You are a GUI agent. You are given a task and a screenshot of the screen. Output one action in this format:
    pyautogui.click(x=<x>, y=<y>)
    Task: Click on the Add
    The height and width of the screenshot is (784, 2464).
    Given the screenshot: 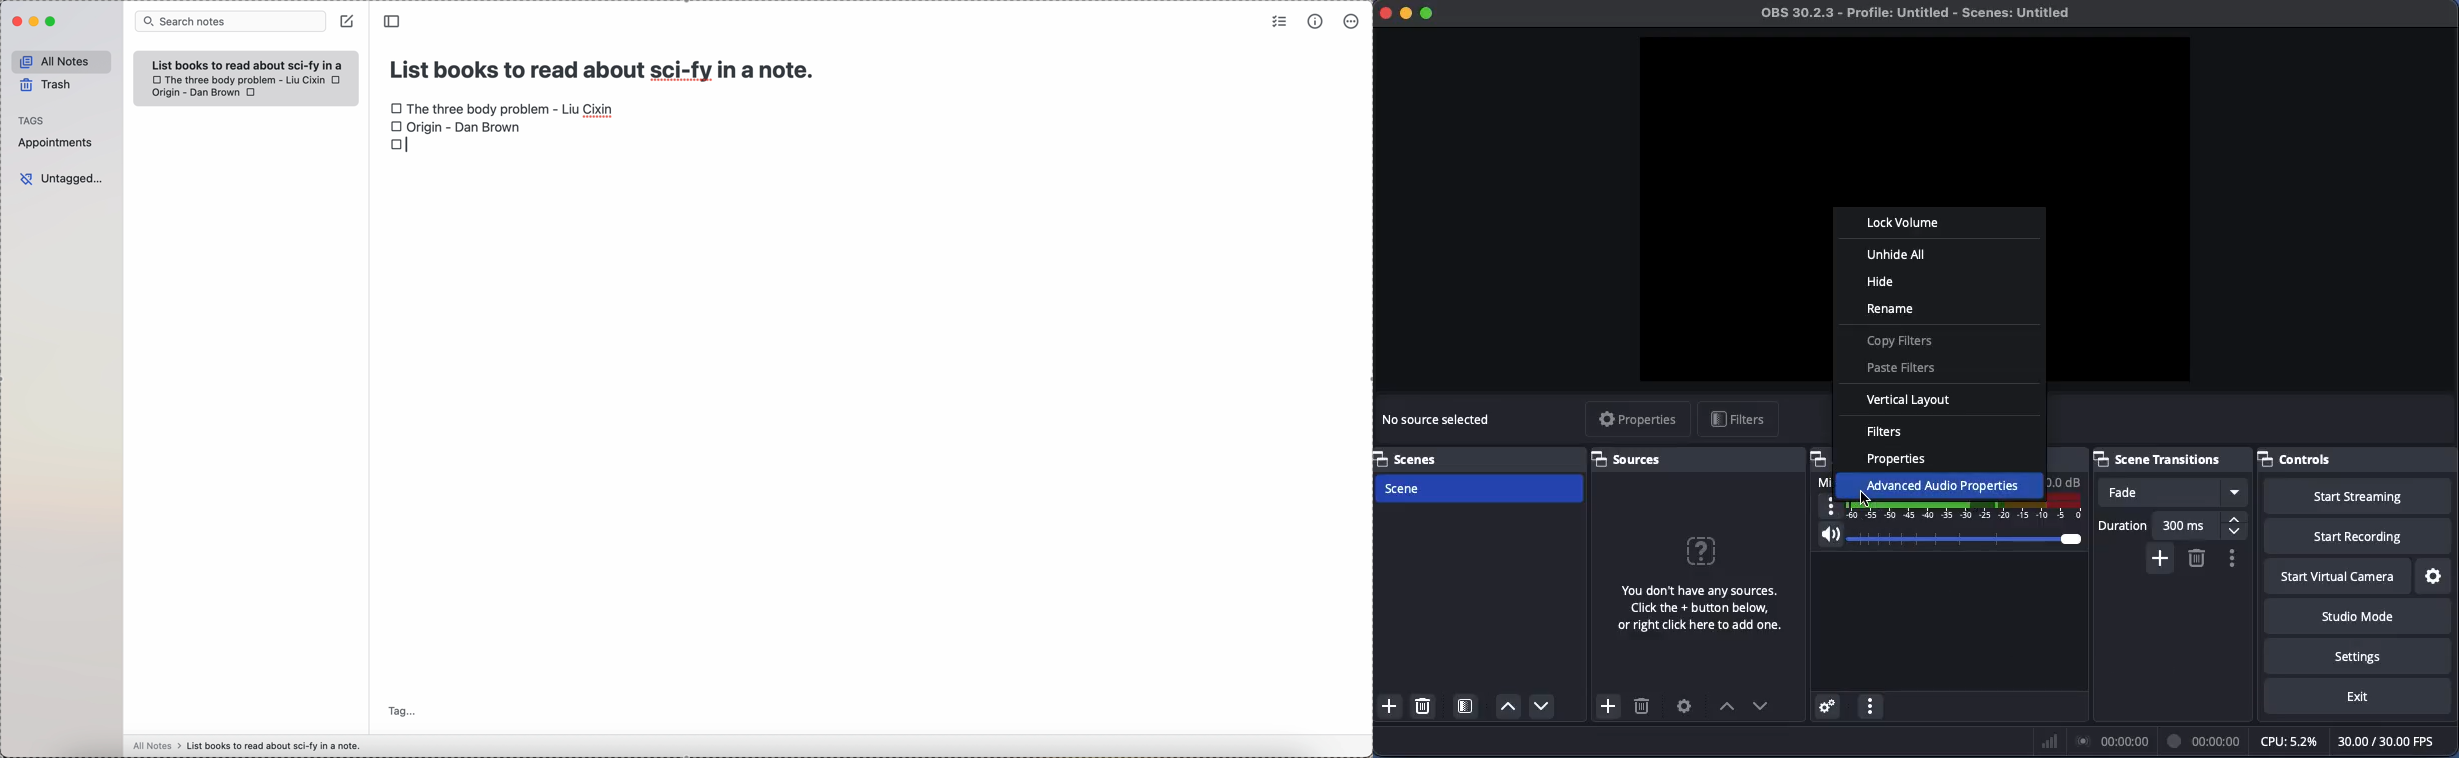 What is the action you would take?
    pyautogui.click(x=2158, y=557)
    